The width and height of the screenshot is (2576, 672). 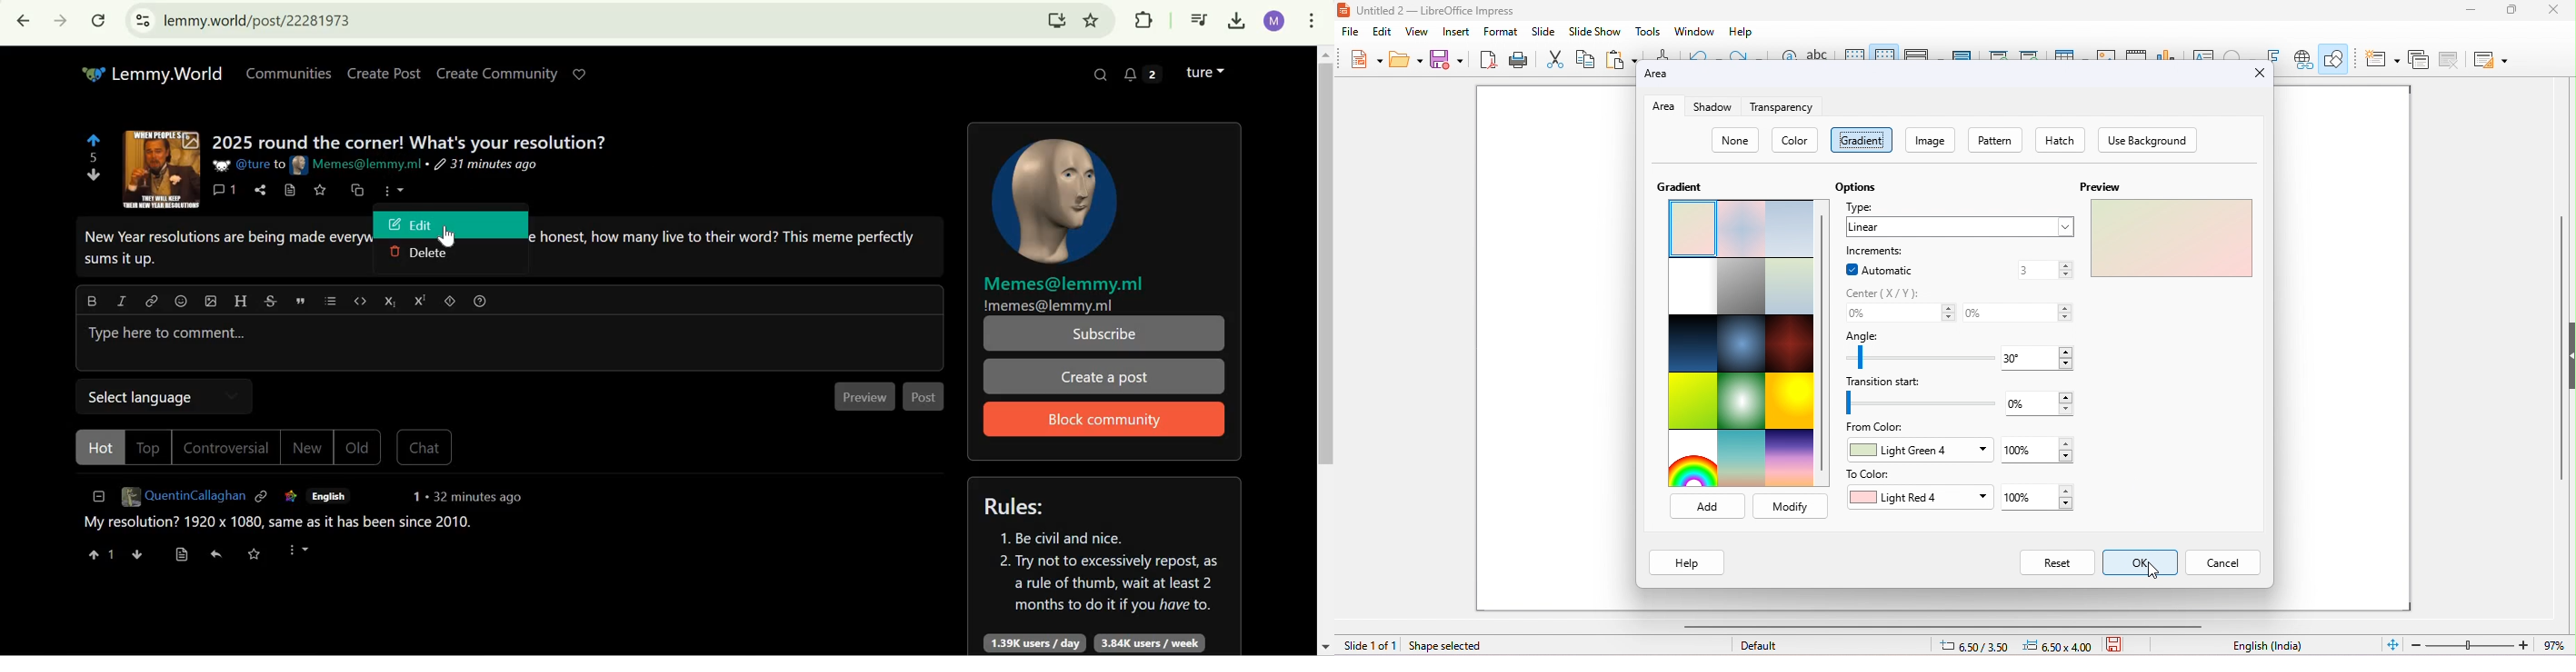 I want to click on lemmy.world/post/22281973, so click(x=260, y=20).